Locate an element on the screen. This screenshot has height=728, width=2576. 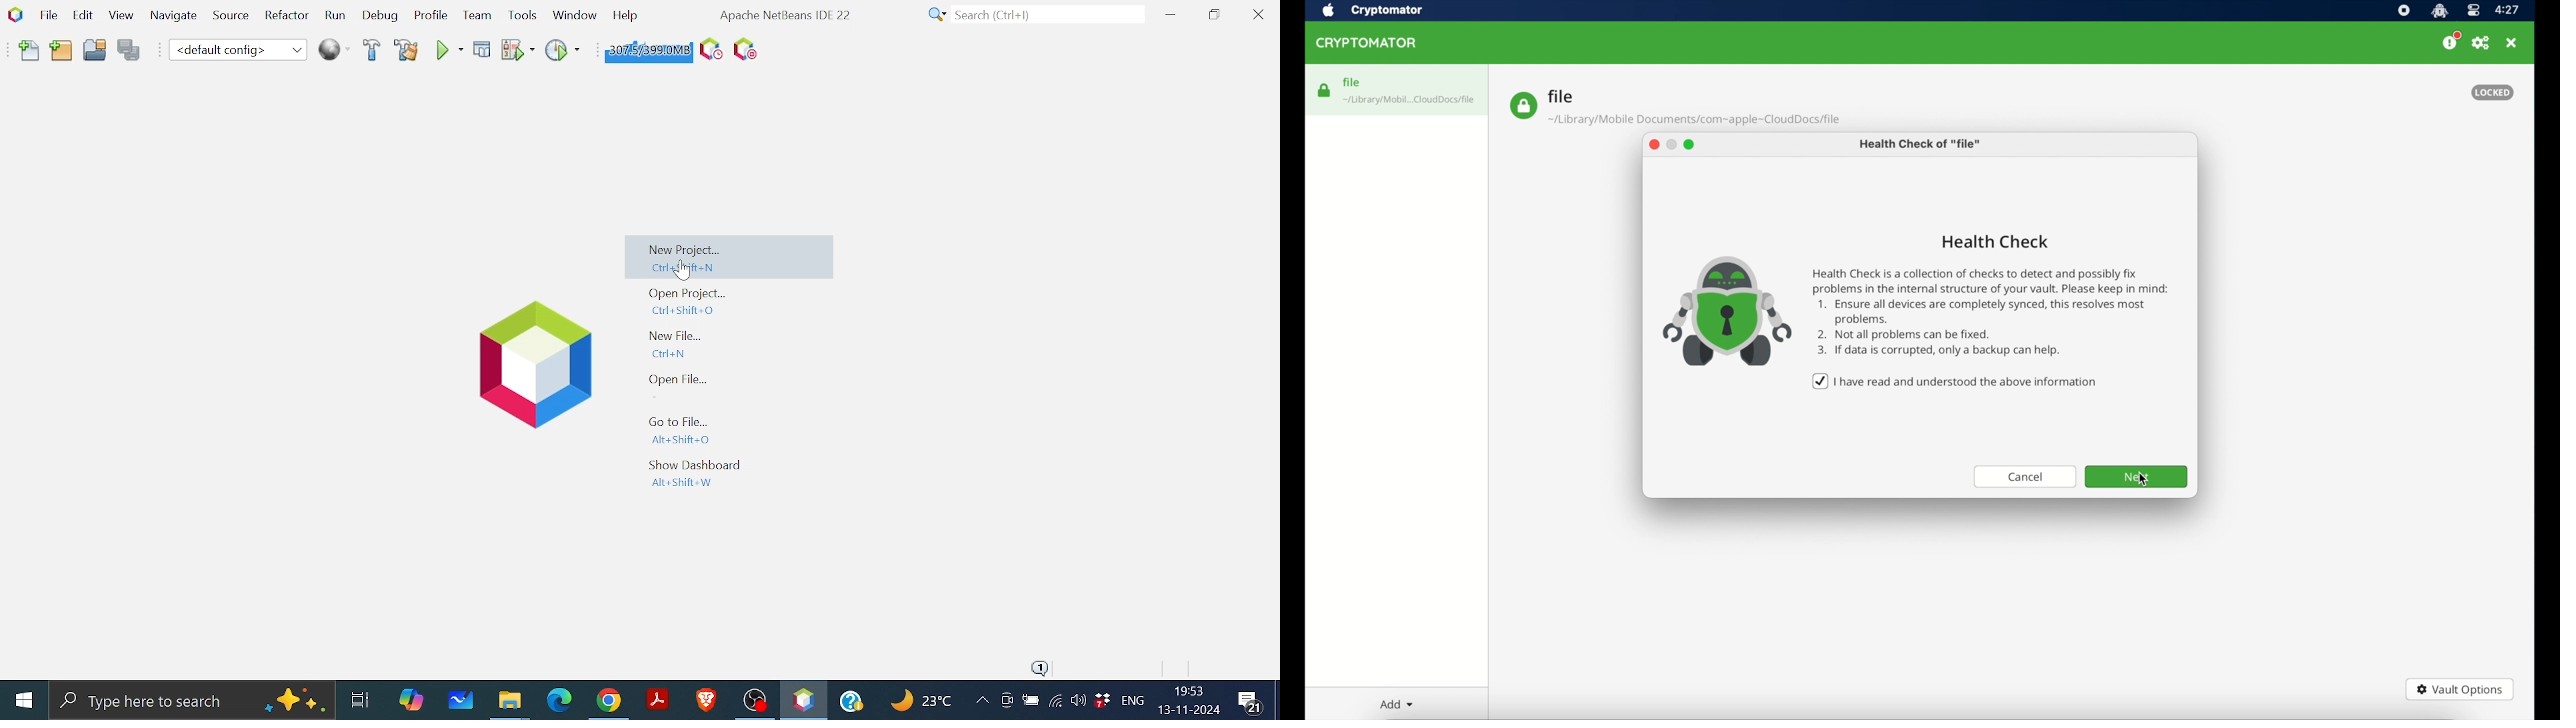
Open project is located at coordinates (95, 53).